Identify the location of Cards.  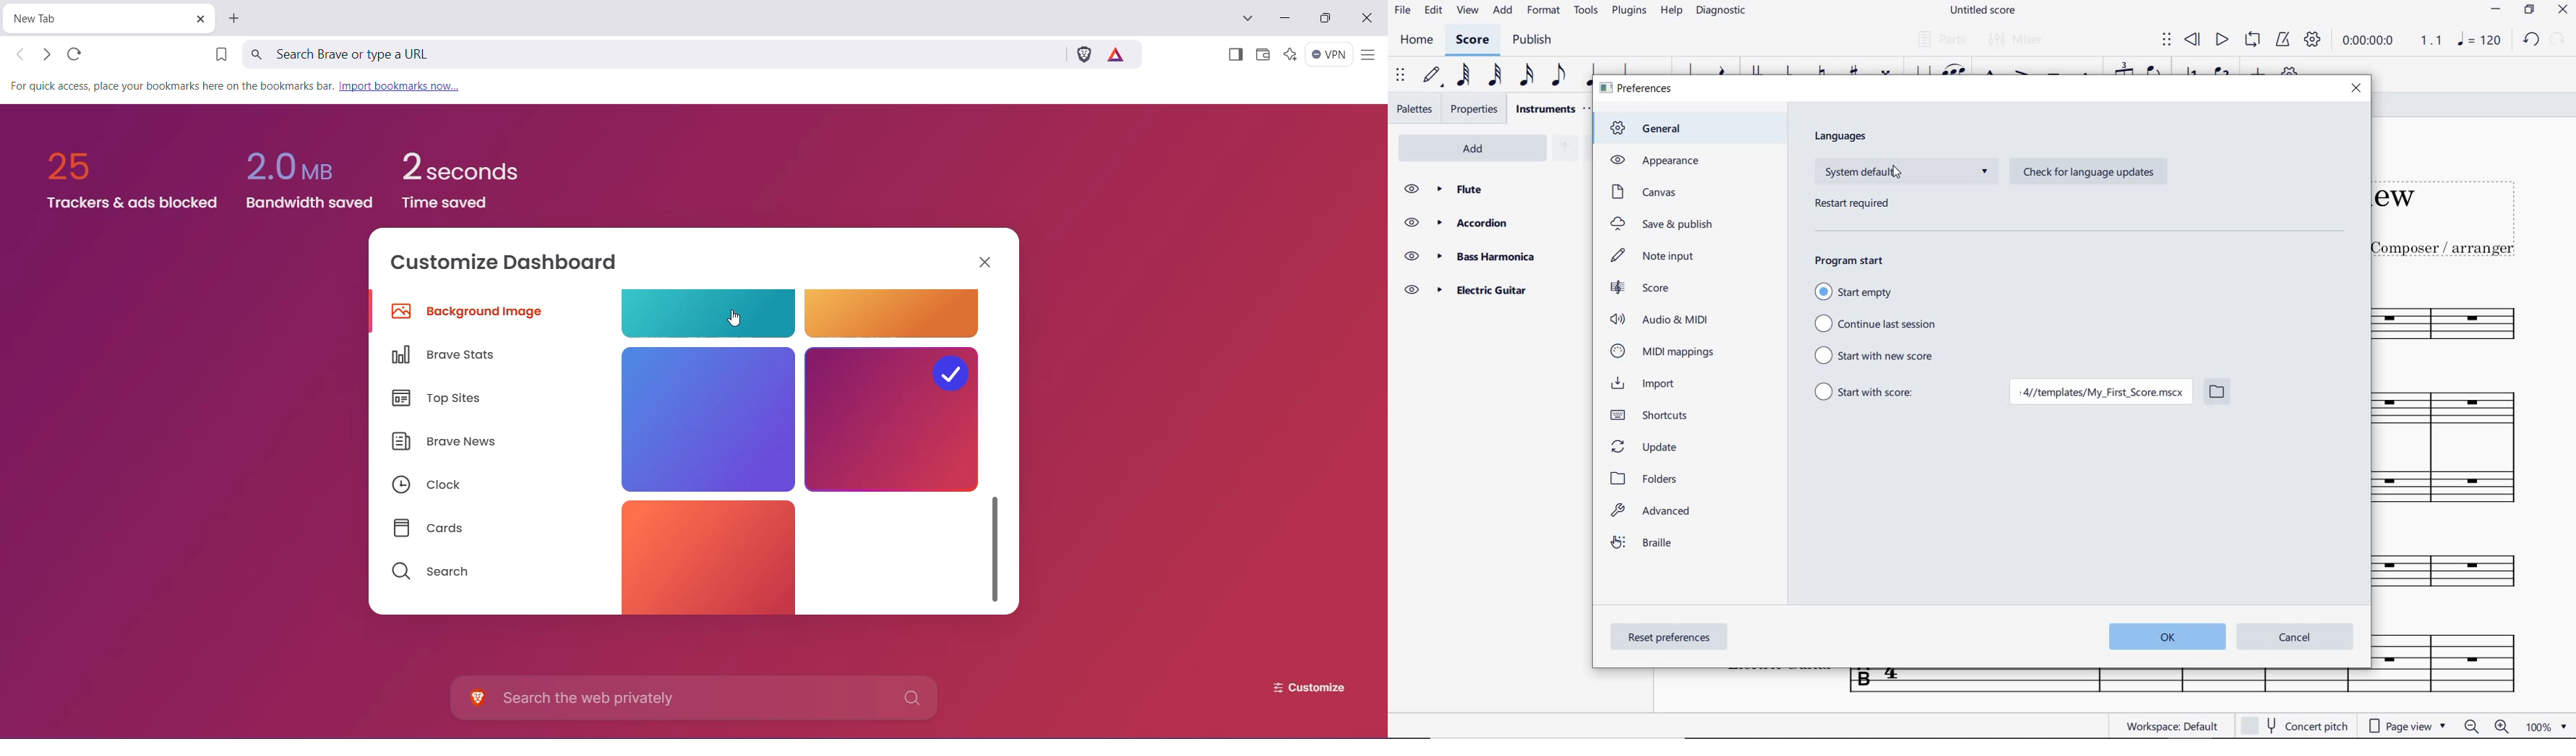
(434, 529).